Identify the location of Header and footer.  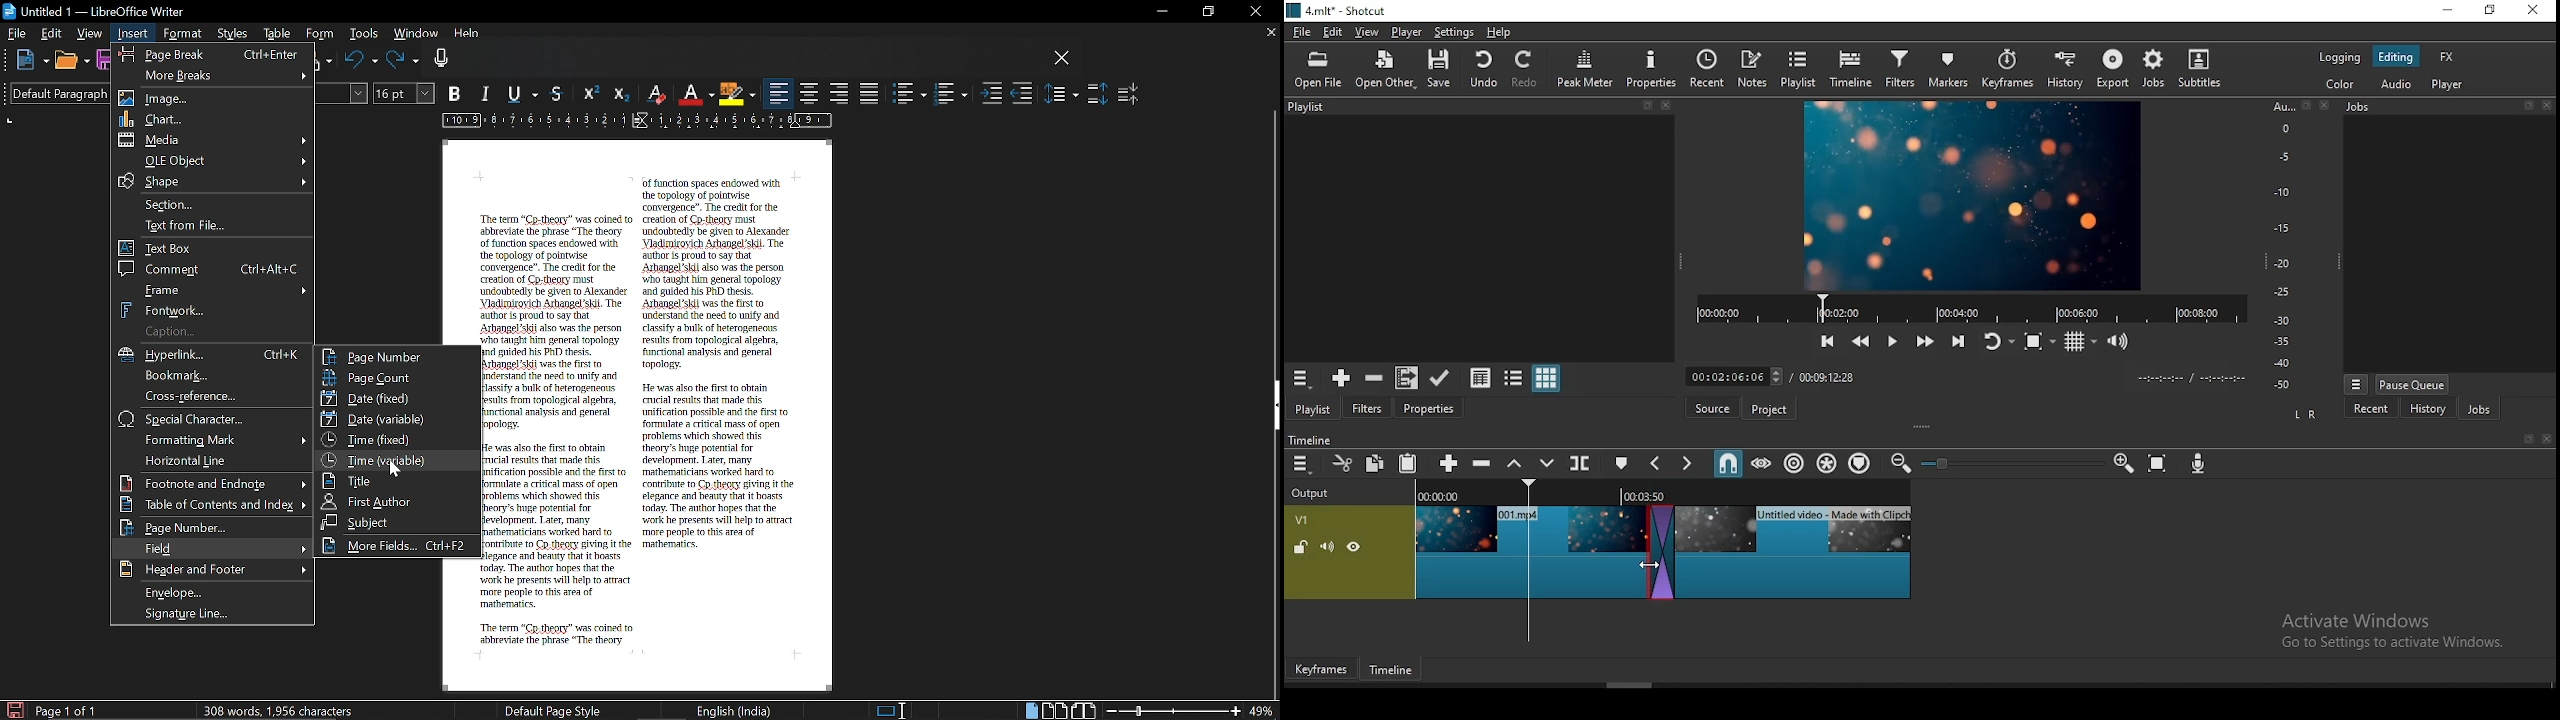
(211, 570).